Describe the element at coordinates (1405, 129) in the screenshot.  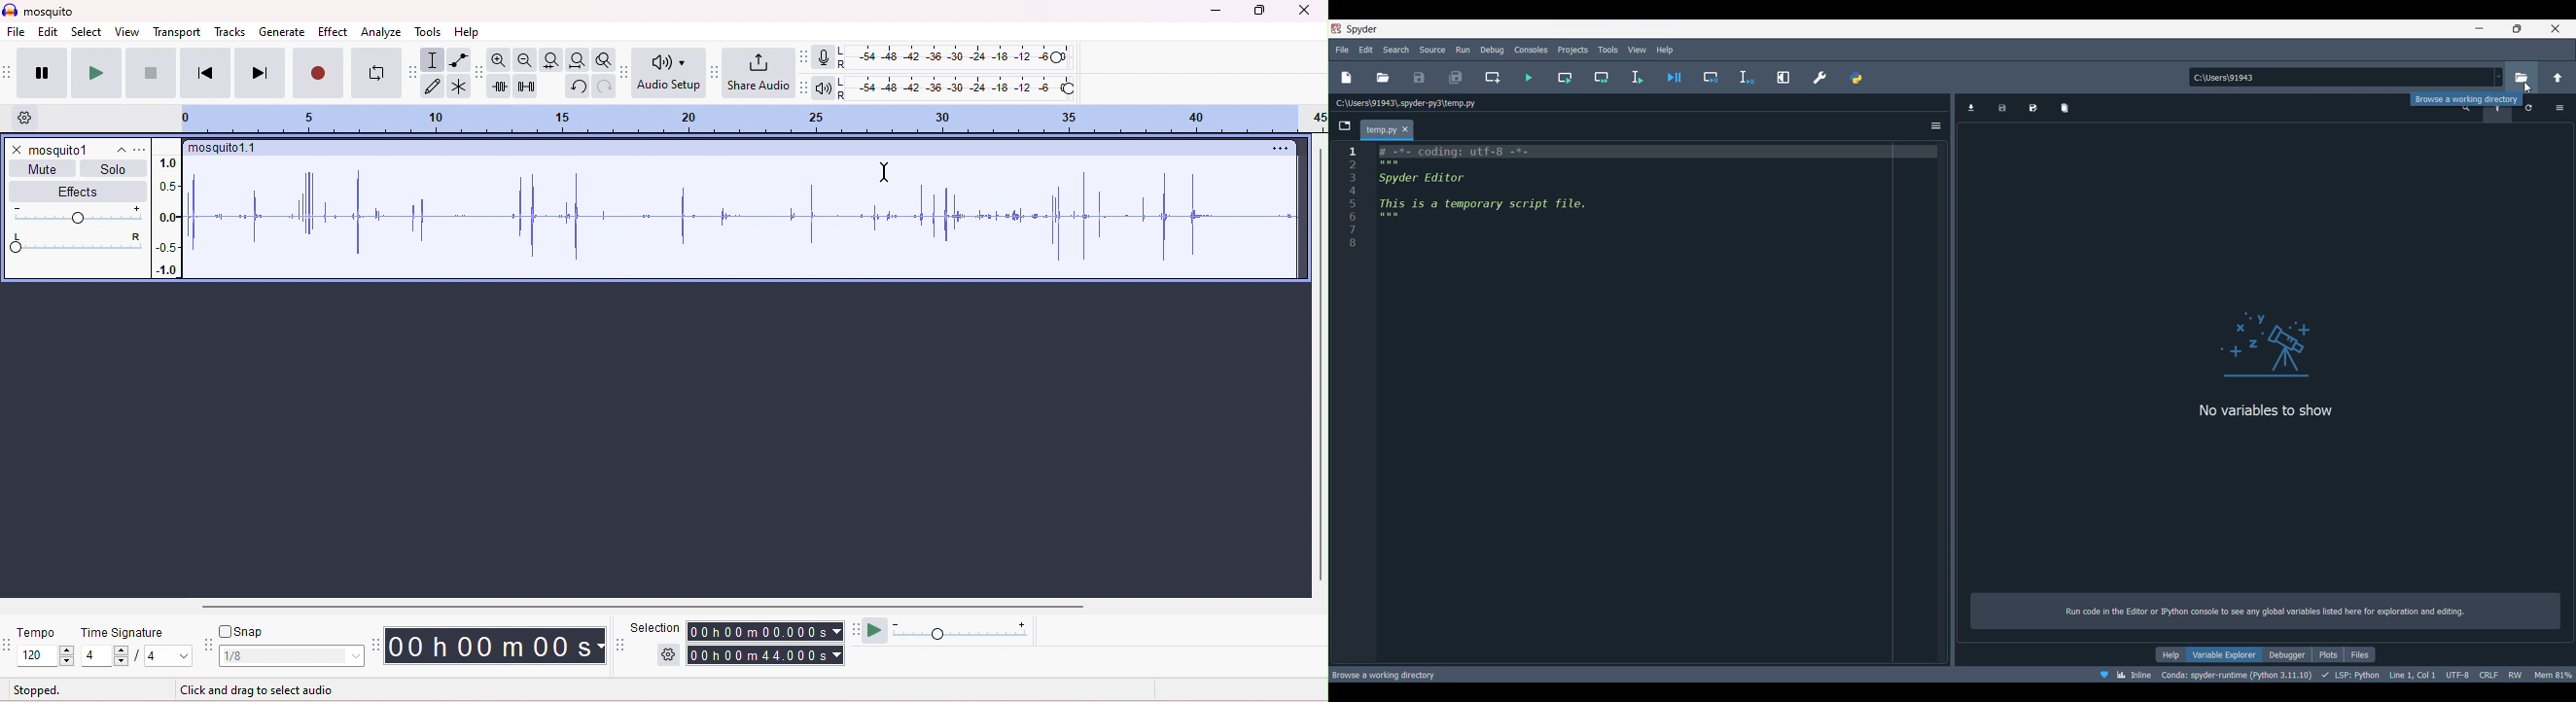
I see `Close tab` at that location.